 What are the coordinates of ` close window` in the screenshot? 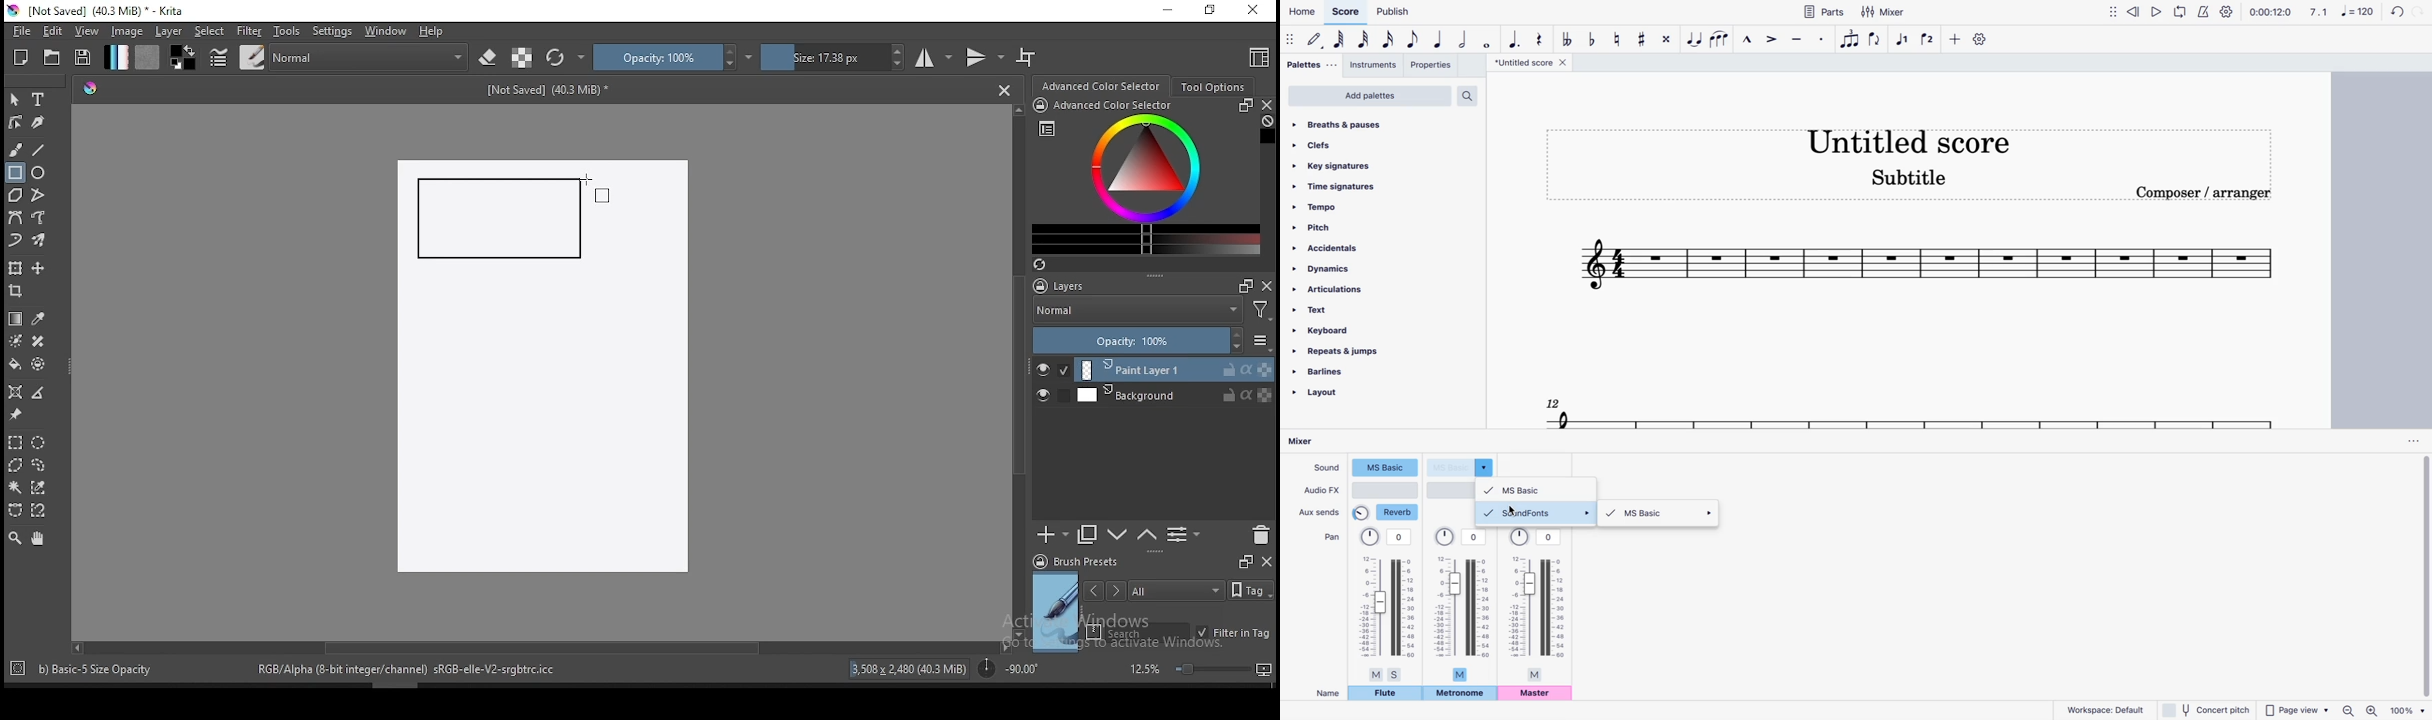 It's located at (1255, 11).